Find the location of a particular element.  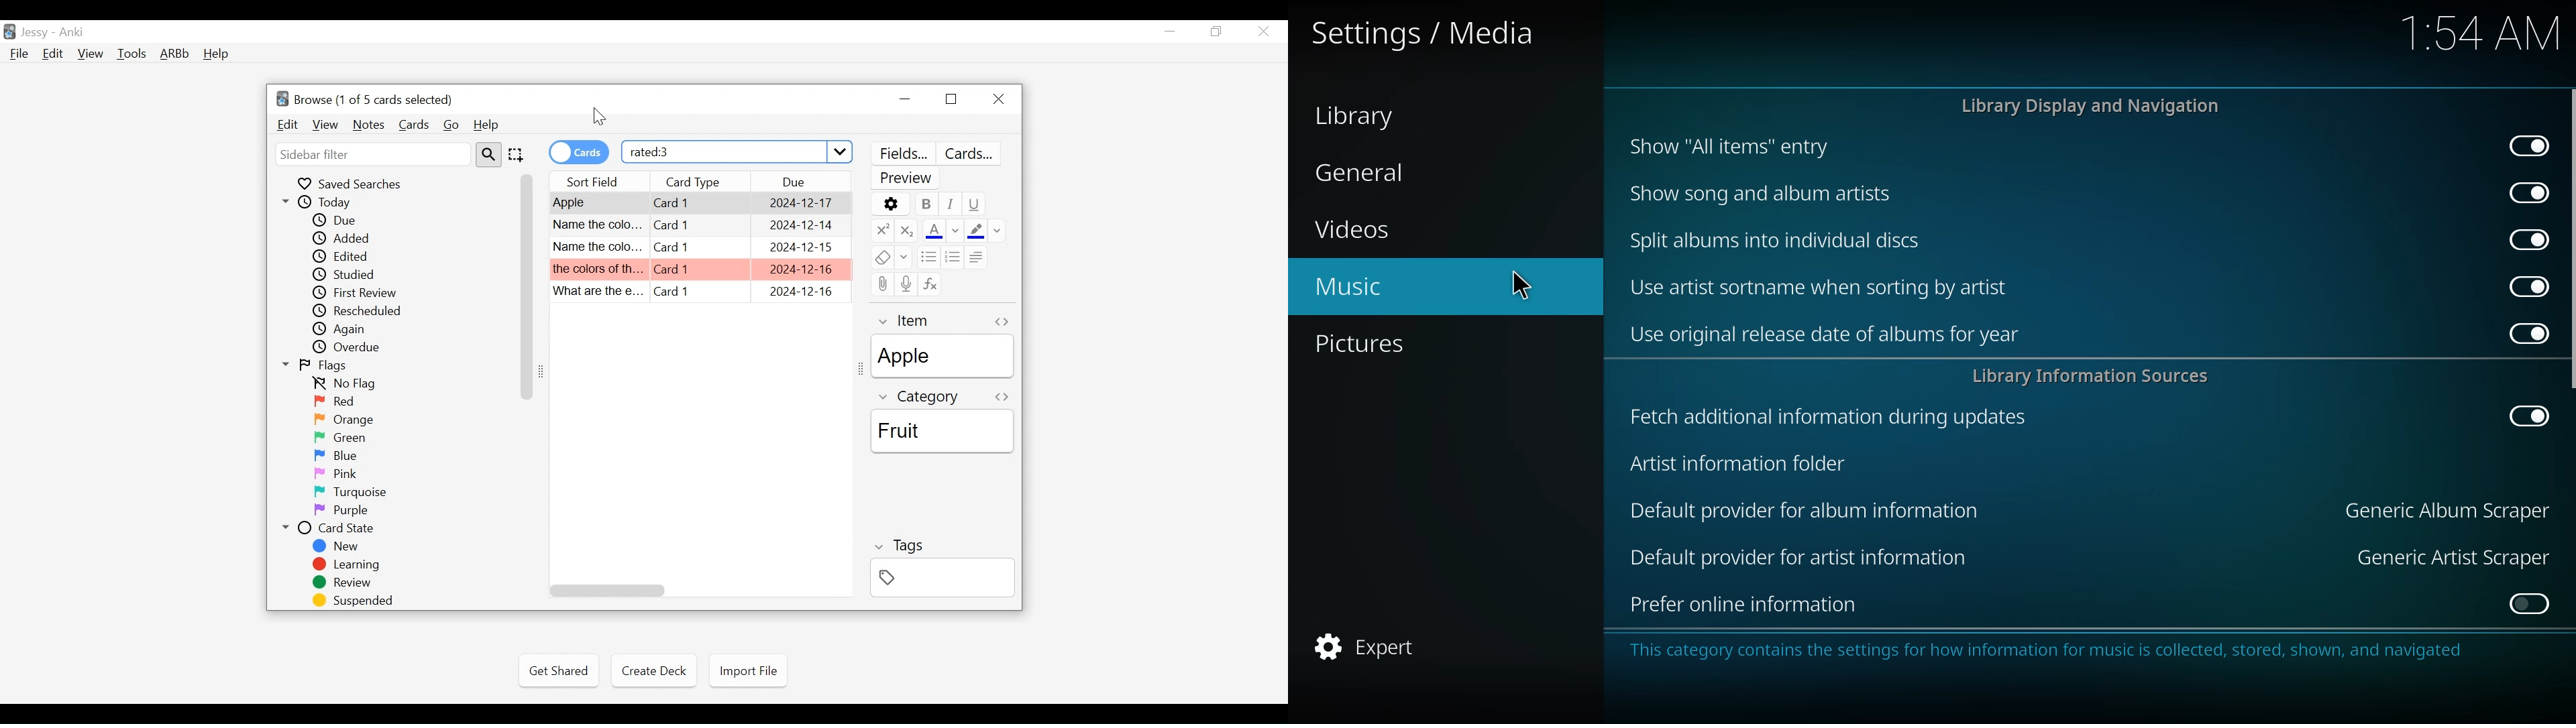

Remove Formatting is located at coordinates (892, 258).